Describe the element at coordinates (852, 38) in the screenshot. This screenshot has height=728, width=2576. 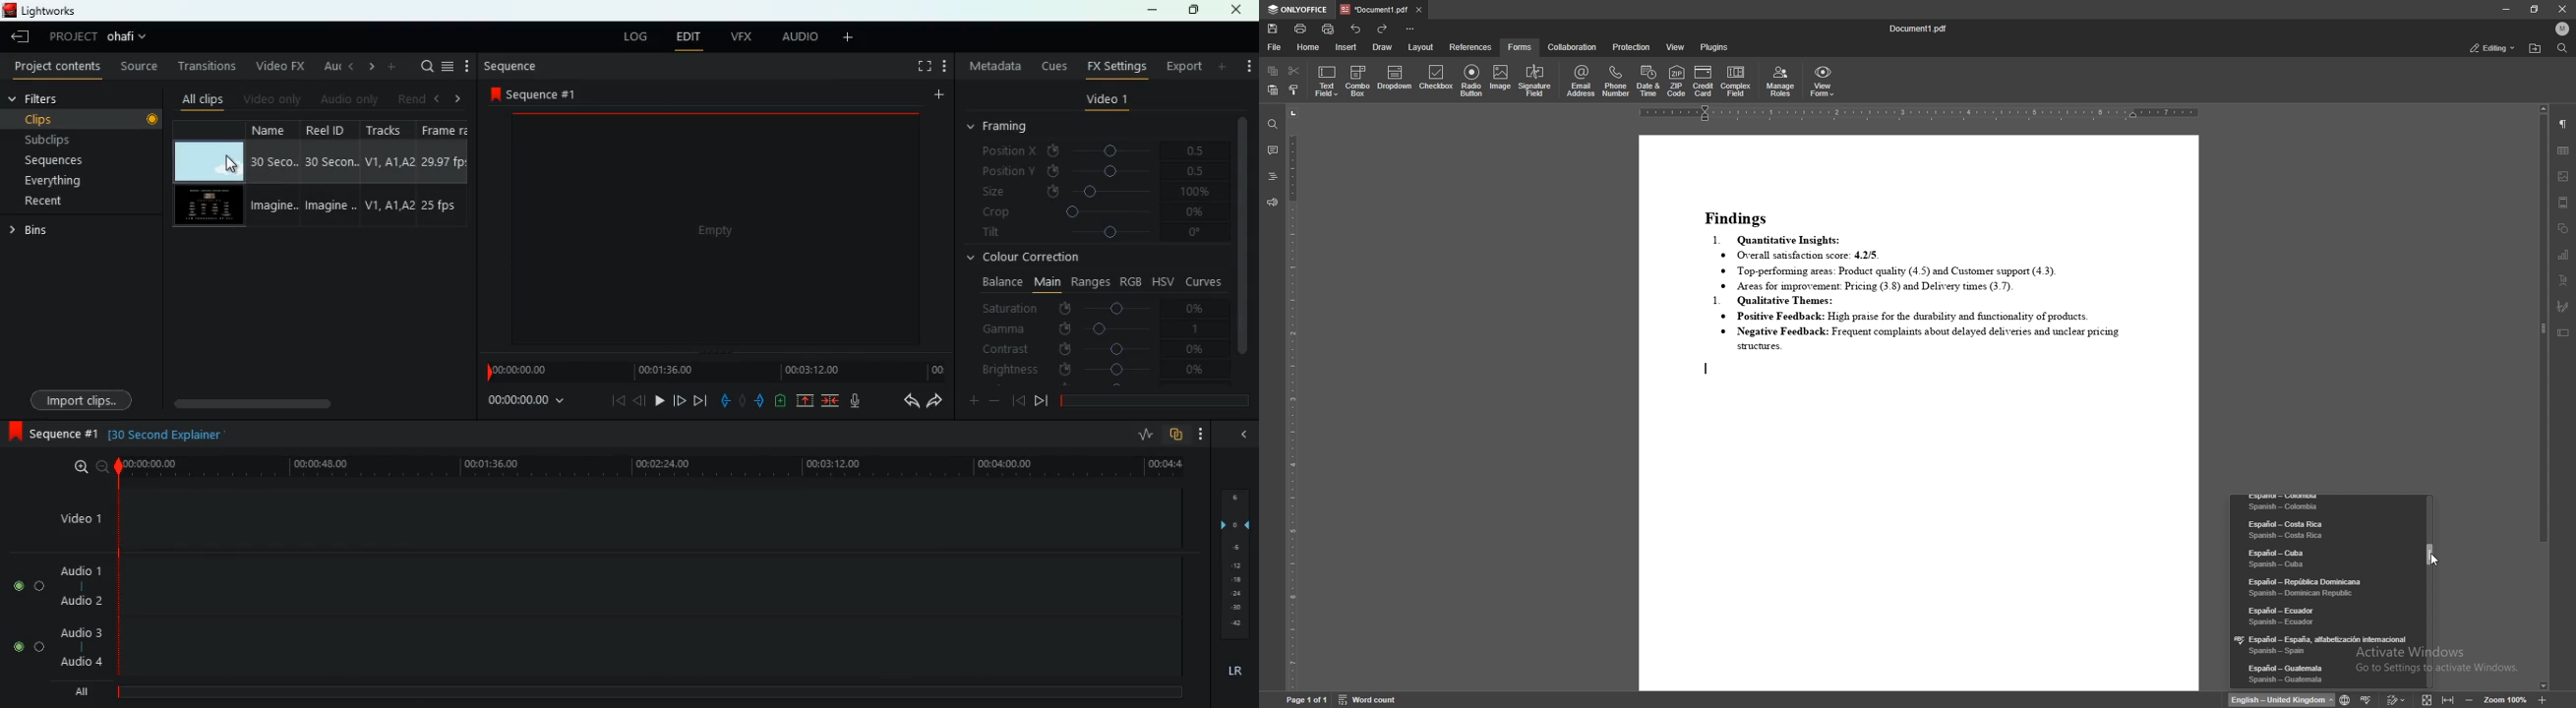
I see `more` at that location.